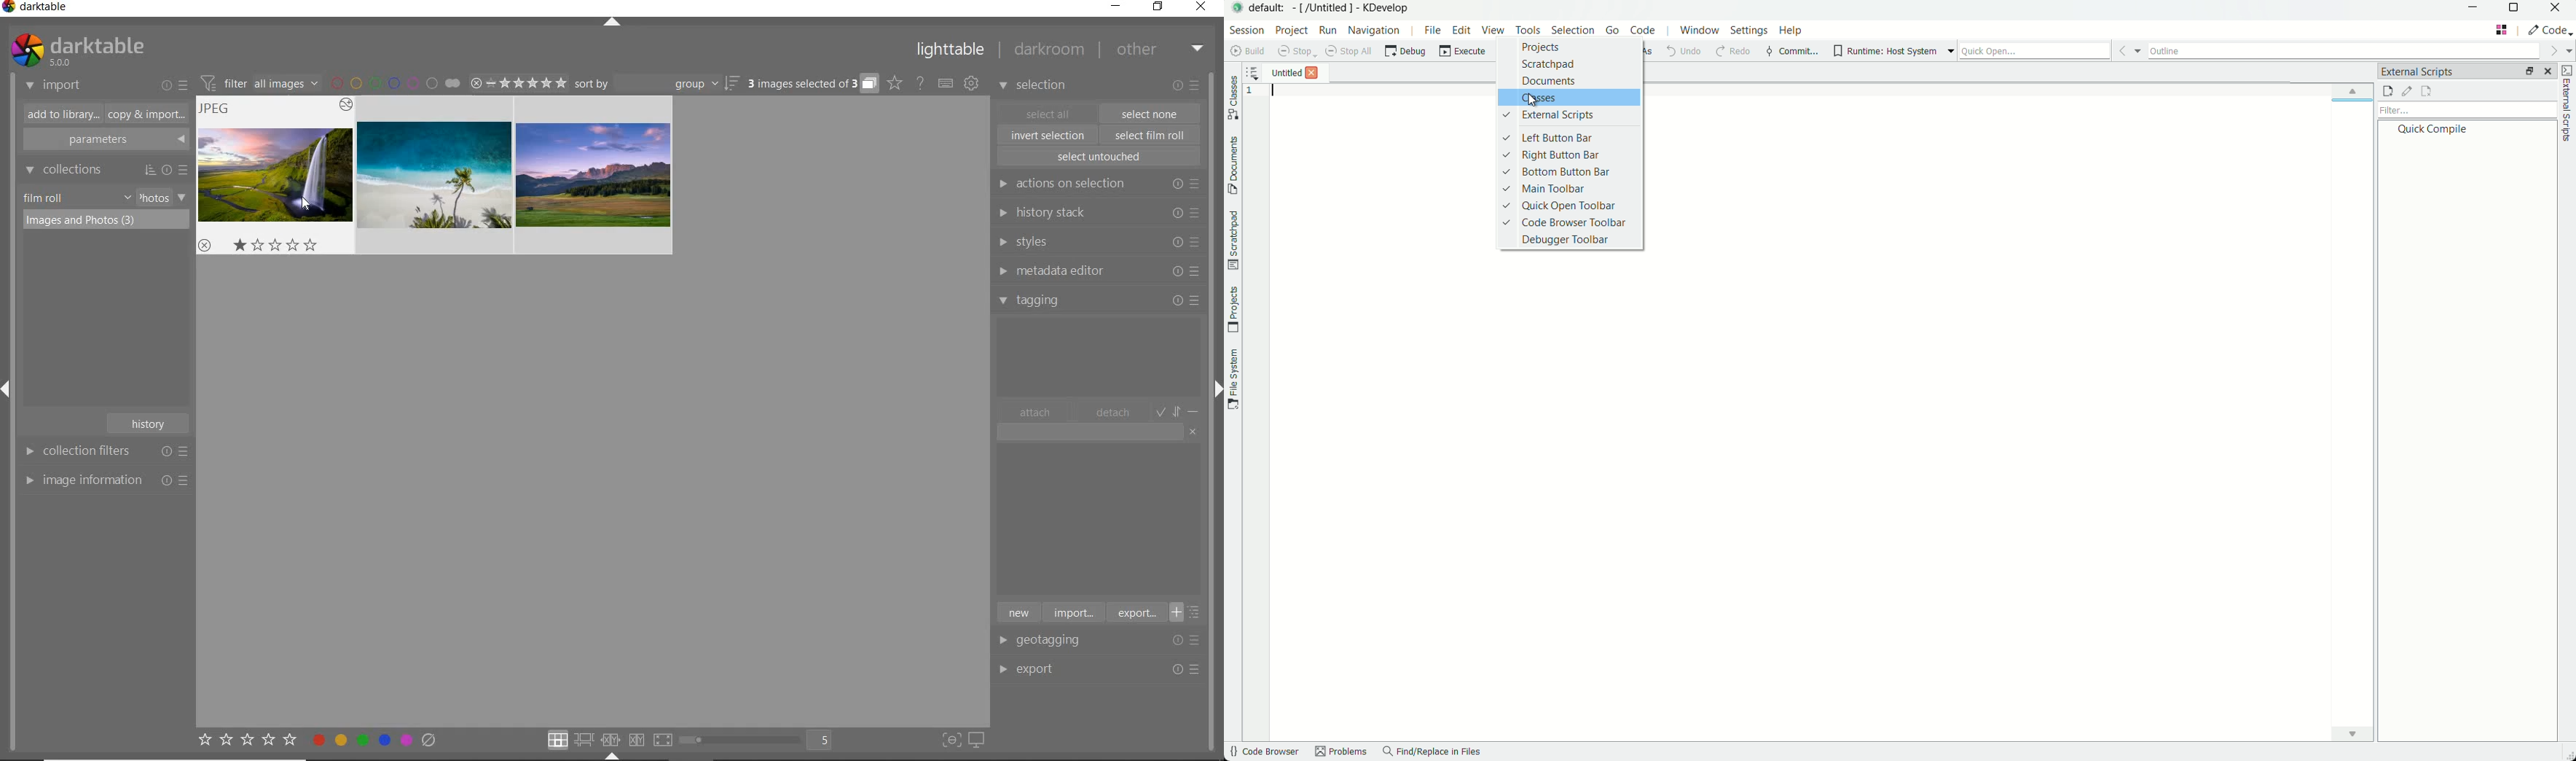  What do you see at coordinates (1160, 49) in the screenshot?
I see `other` at bounding box center [1160, 49].